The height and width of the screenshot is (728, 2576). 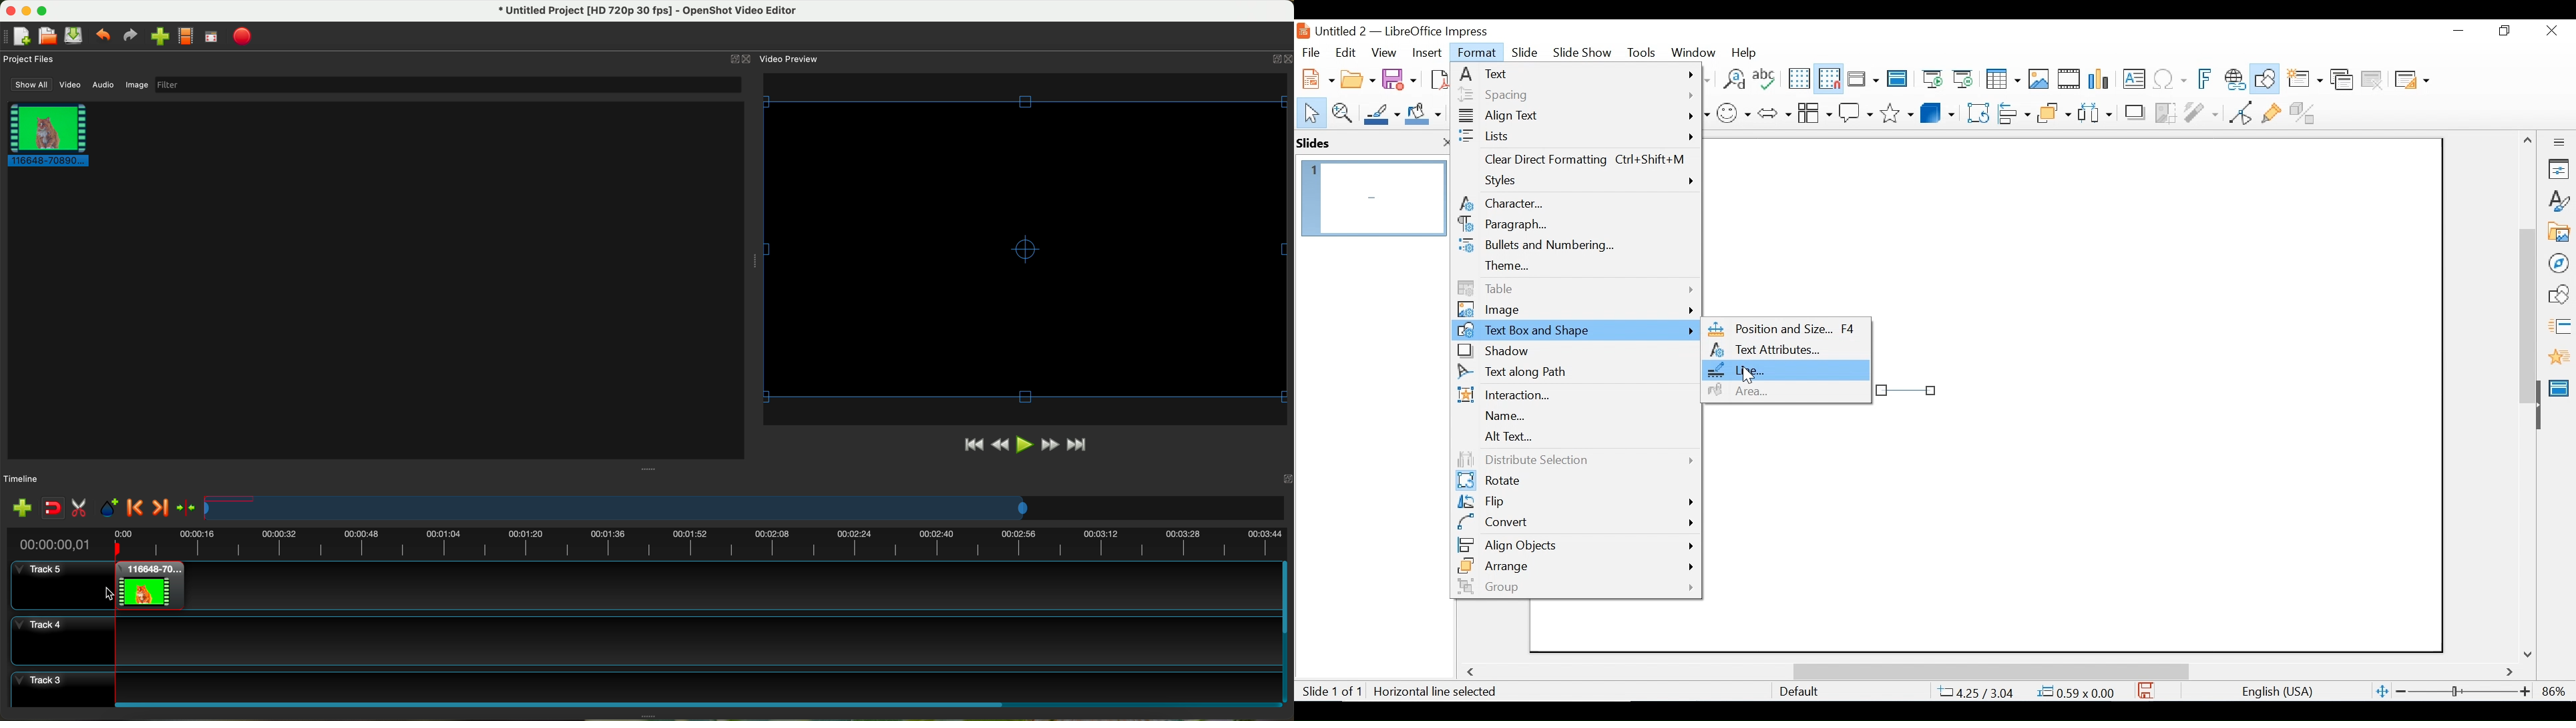 What do you see at coordinates (1578, 182) in the screenshot?
I see `Styles` at bounding box center [1578, 182].